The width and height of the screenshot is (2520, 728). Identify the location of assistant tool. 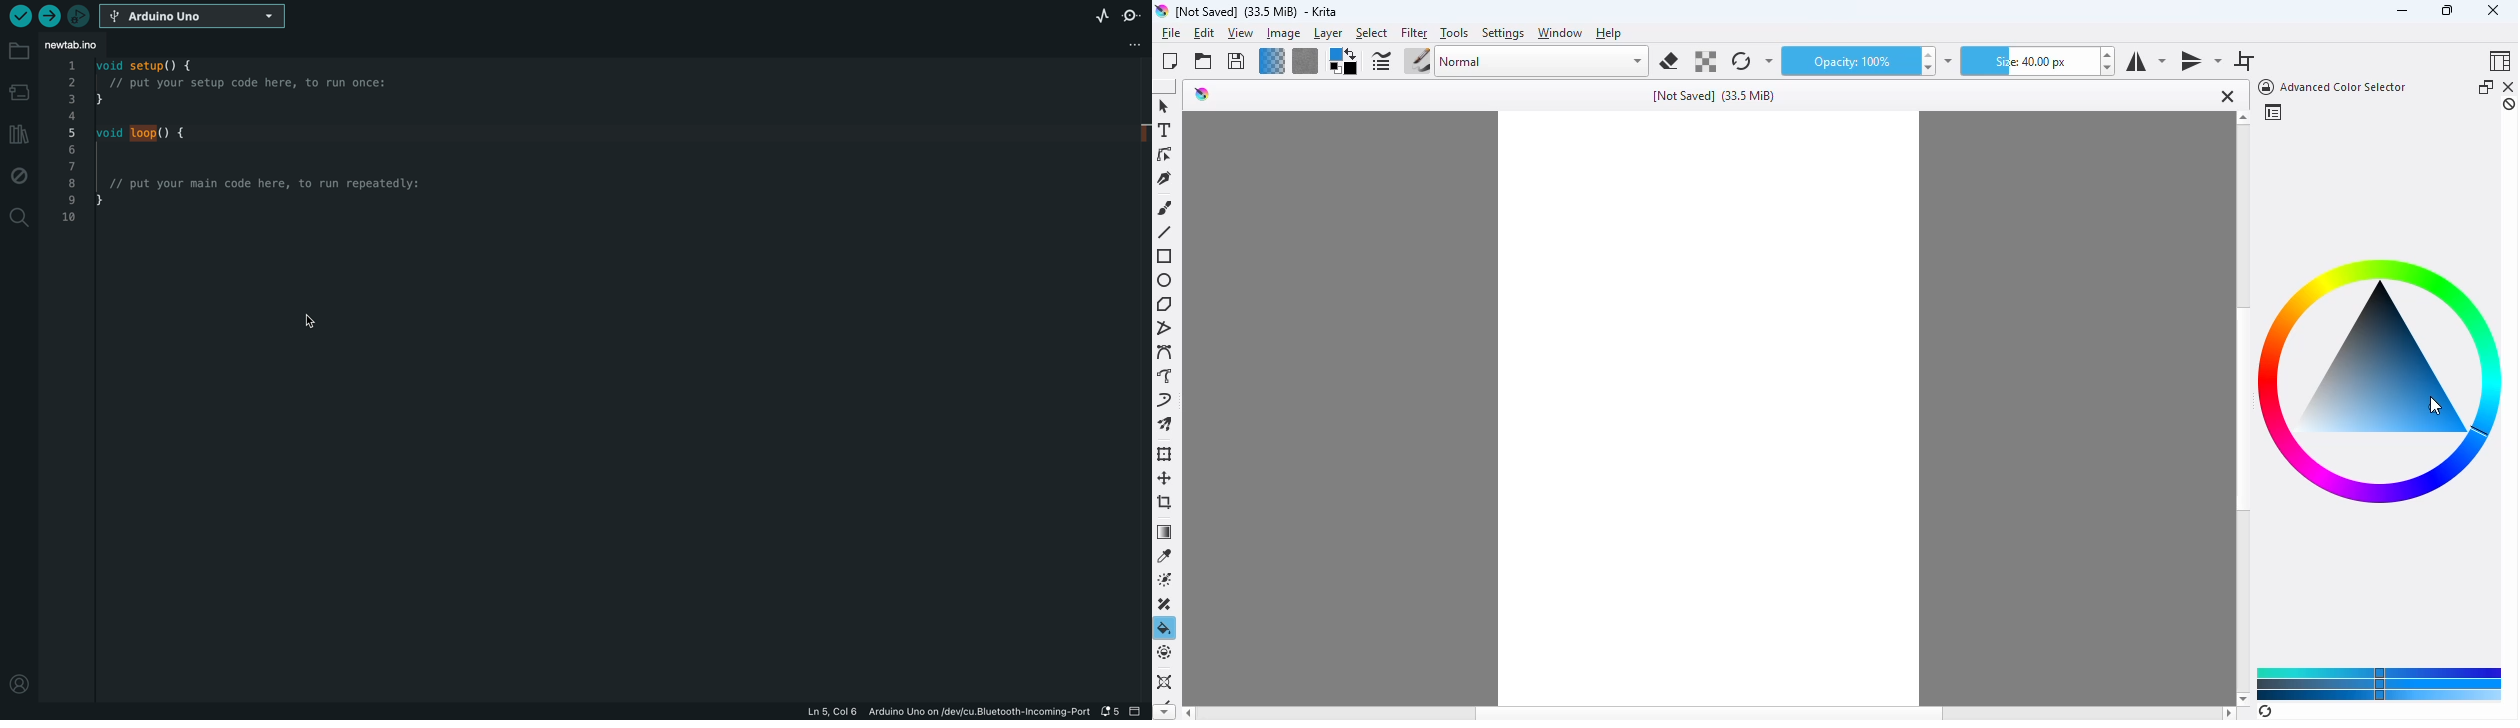
(1164, 681).